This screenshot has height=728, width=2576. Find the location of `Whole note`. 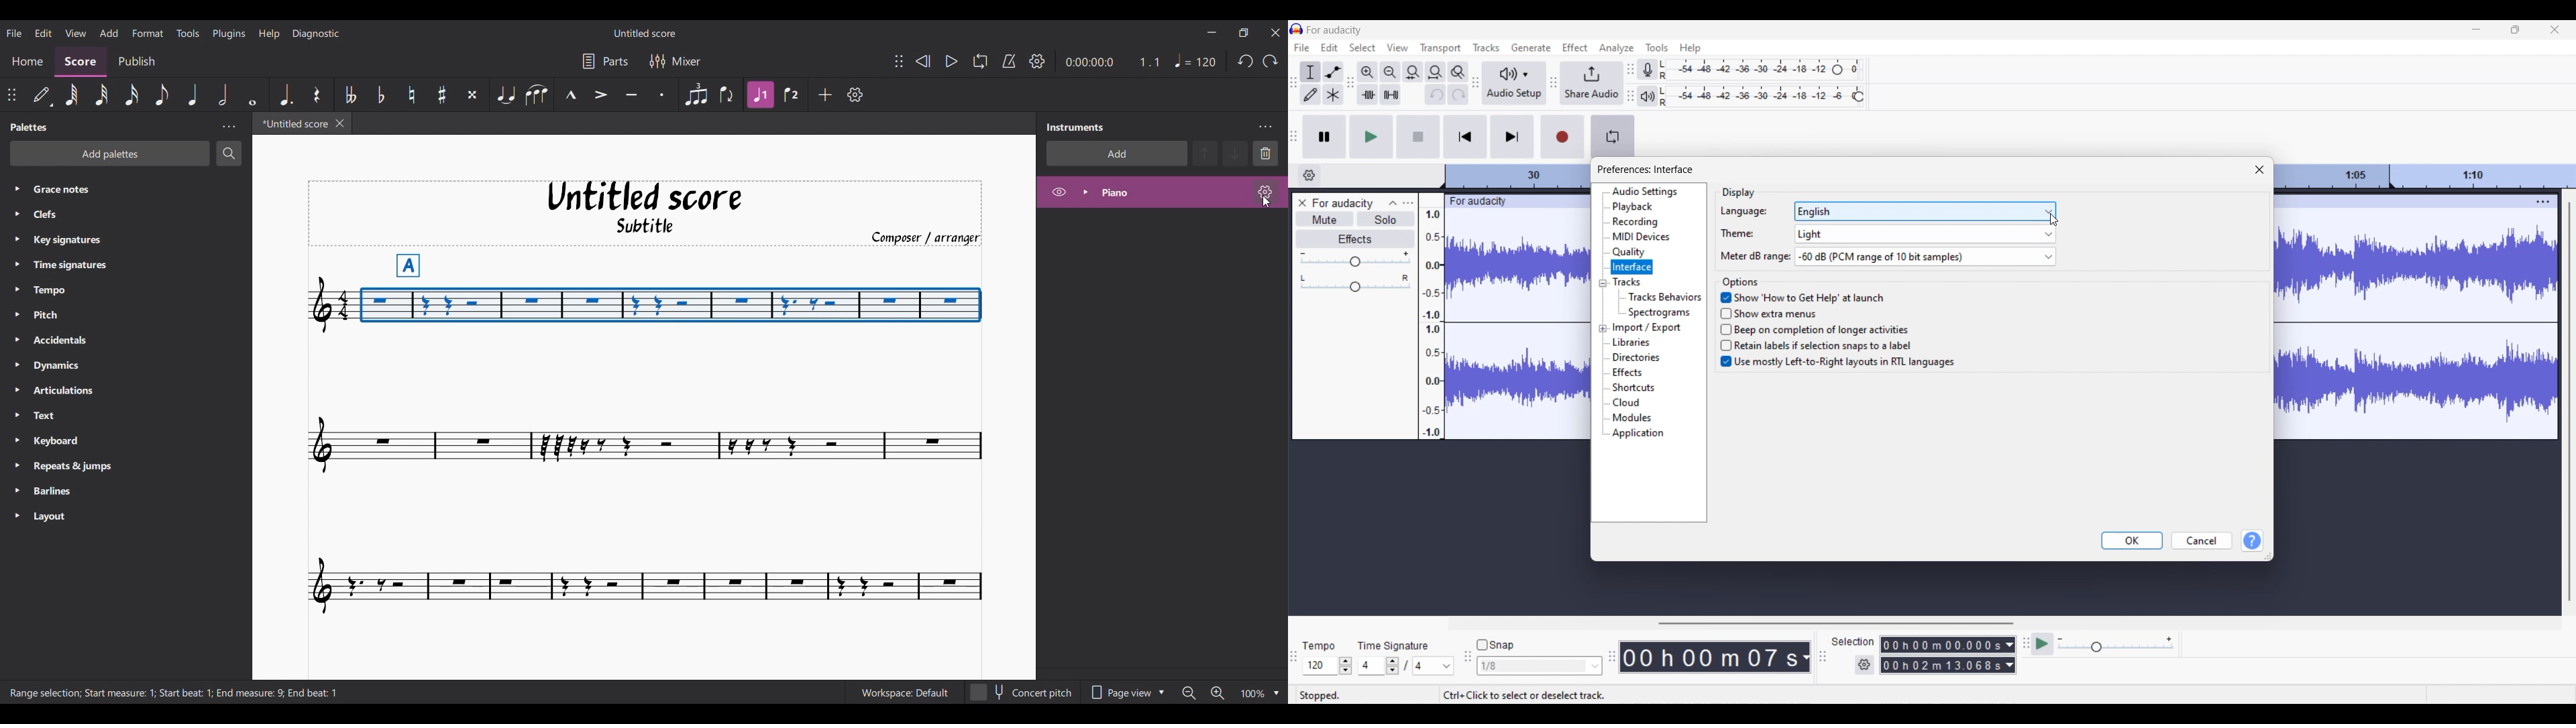

Whole note is located at coordinates (252, 95).